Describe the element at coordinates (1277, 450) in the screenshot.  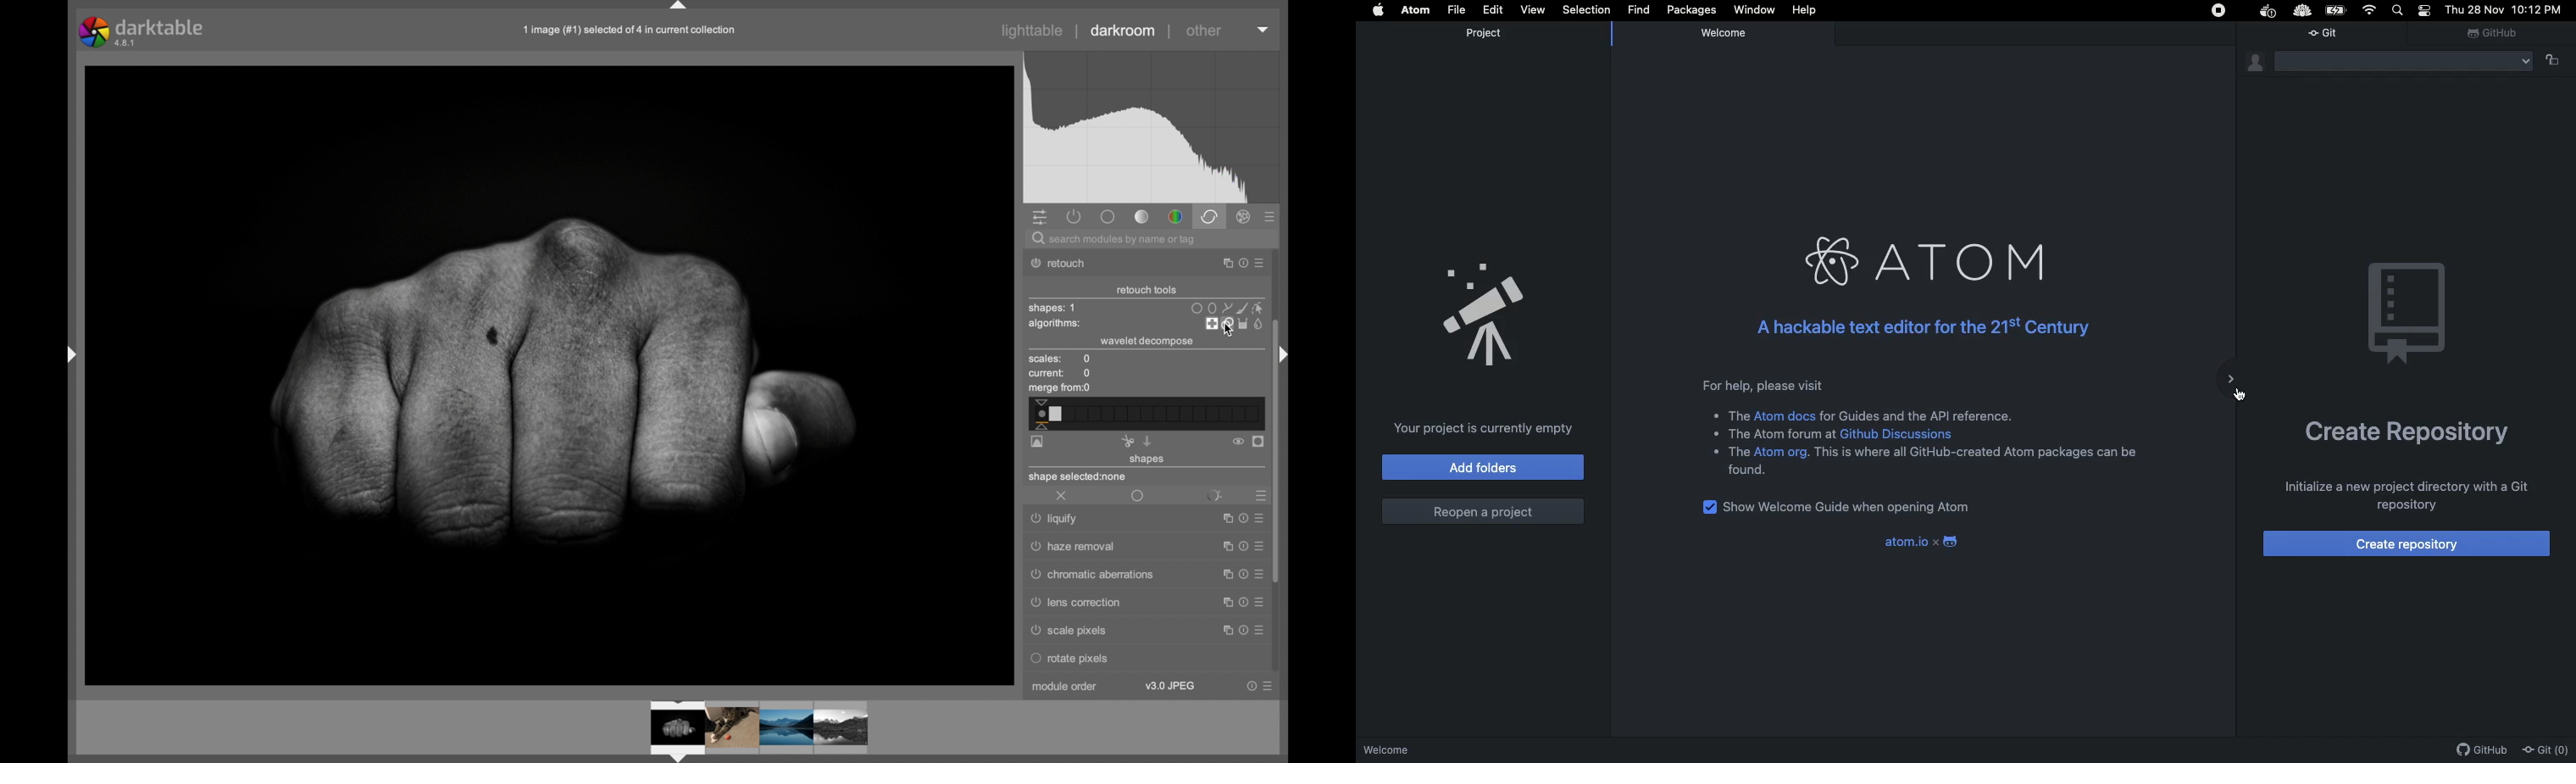
I see `scroll box` at that location.